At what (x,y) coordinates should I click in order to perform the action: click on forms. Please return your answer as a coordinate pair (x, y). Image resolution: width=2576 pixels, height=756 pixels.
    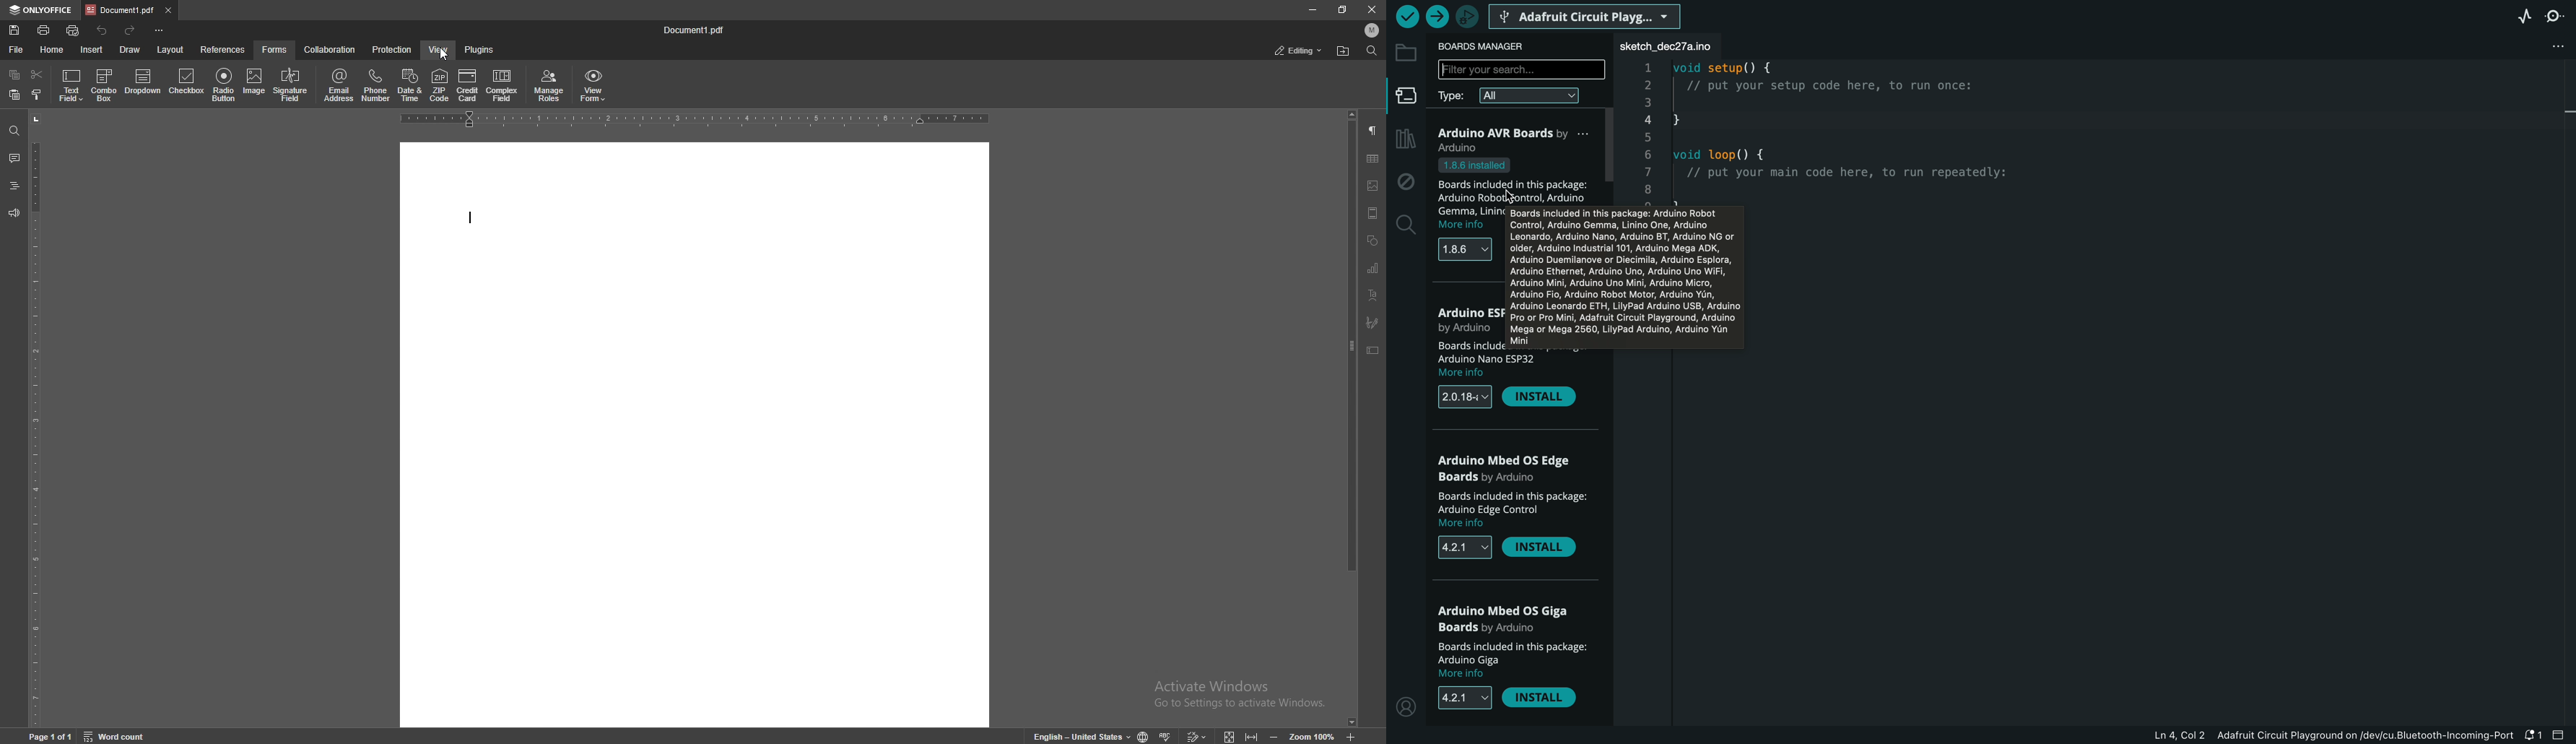
    Looking at the image, I should click on (275, 50).